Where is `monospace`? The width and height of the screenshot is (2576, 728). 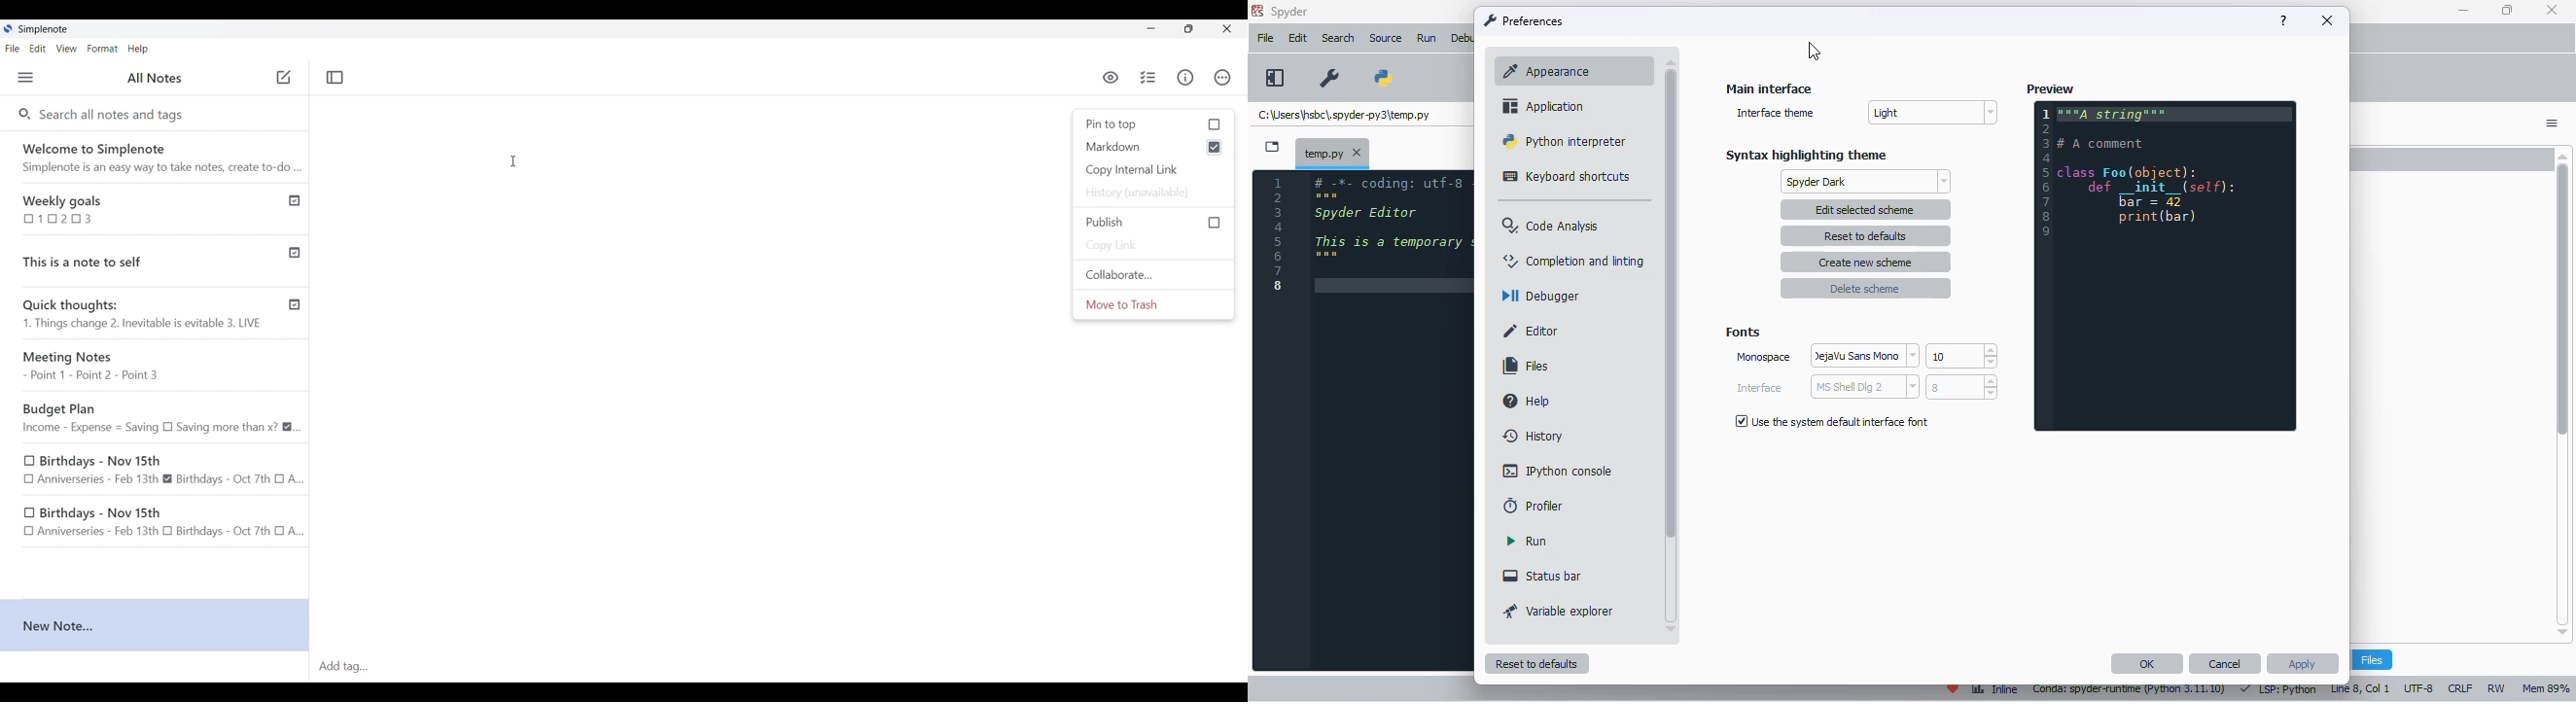 monospace is located at coordinates (1764, 357).